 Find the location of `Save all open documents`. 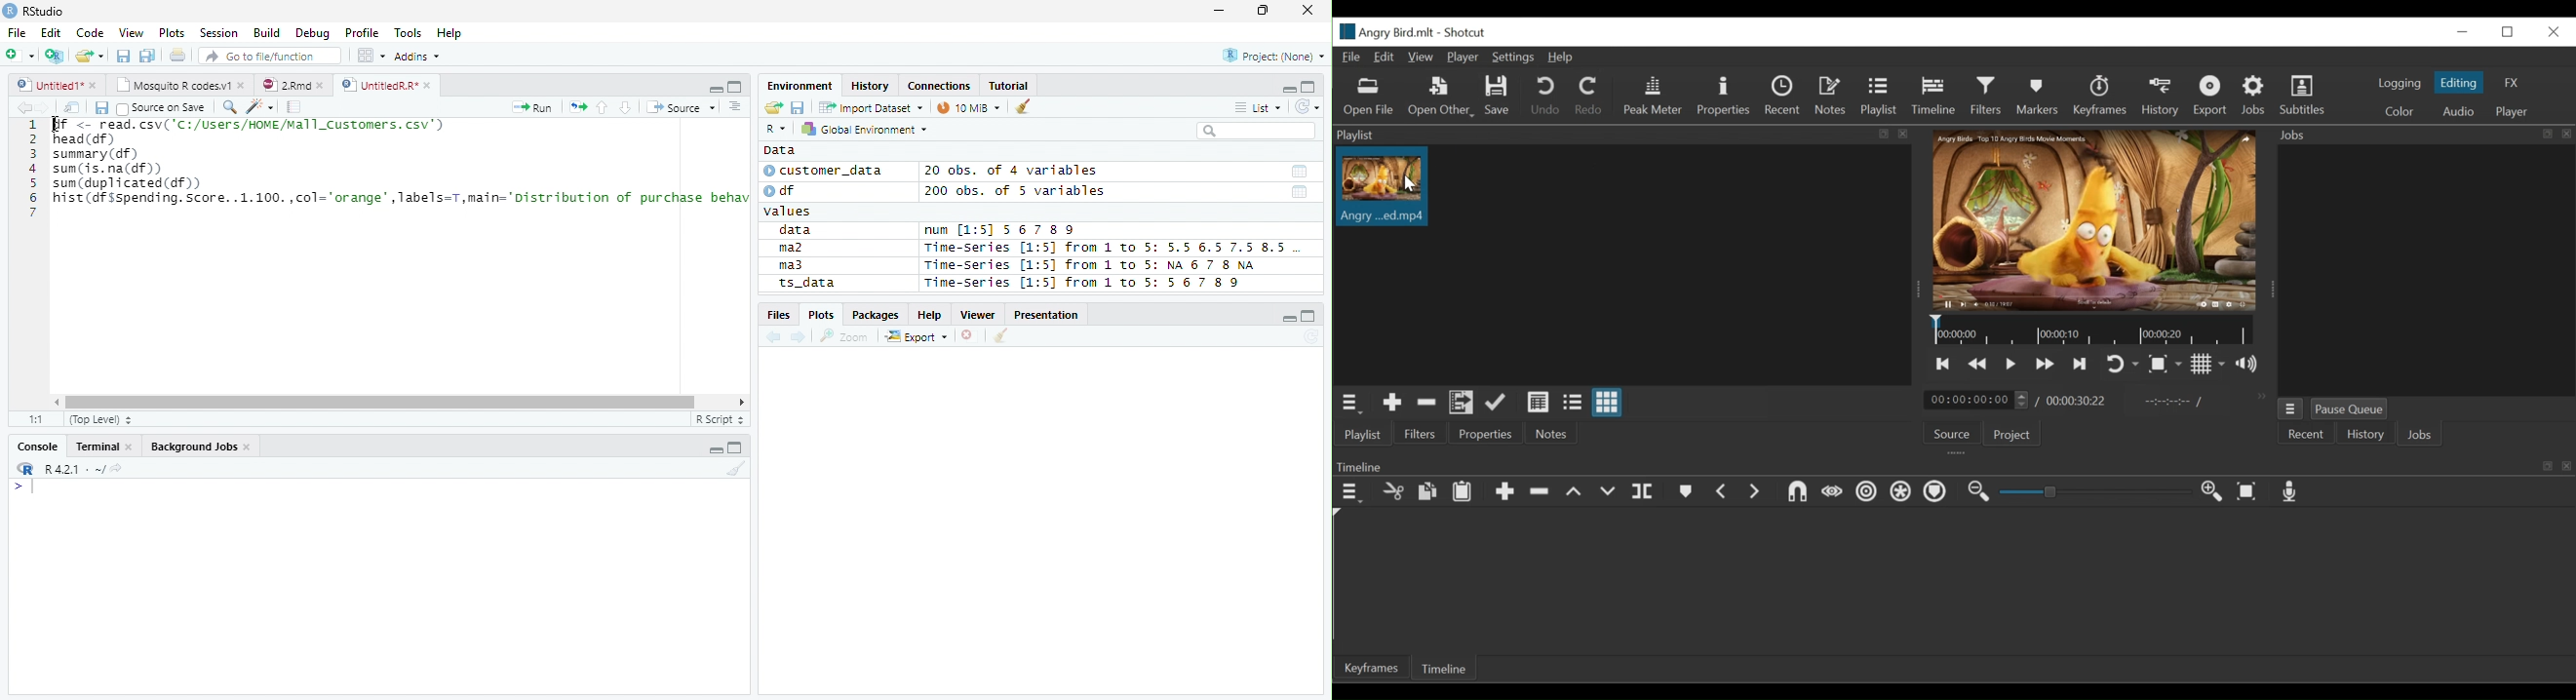

Save all open documents is located at coordinates (147, 57).